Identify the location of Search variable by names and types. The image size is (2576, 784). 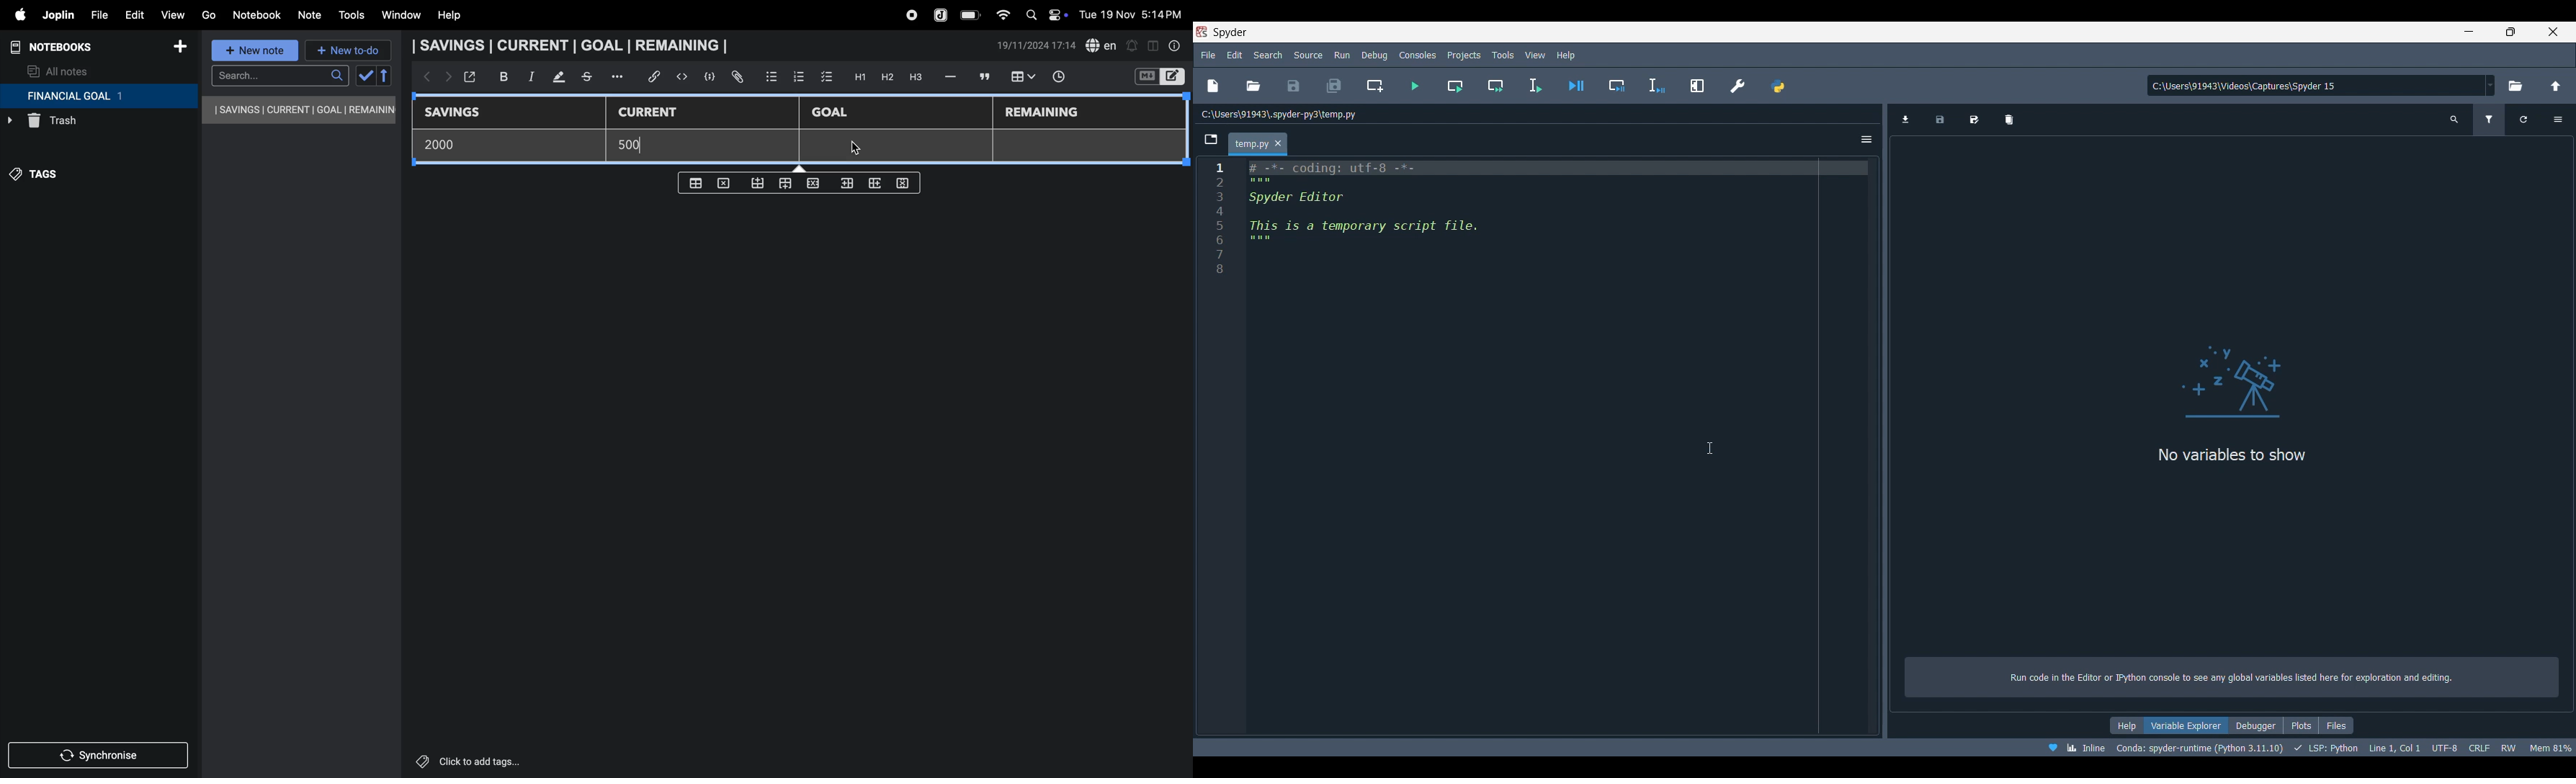
(2455, 120).